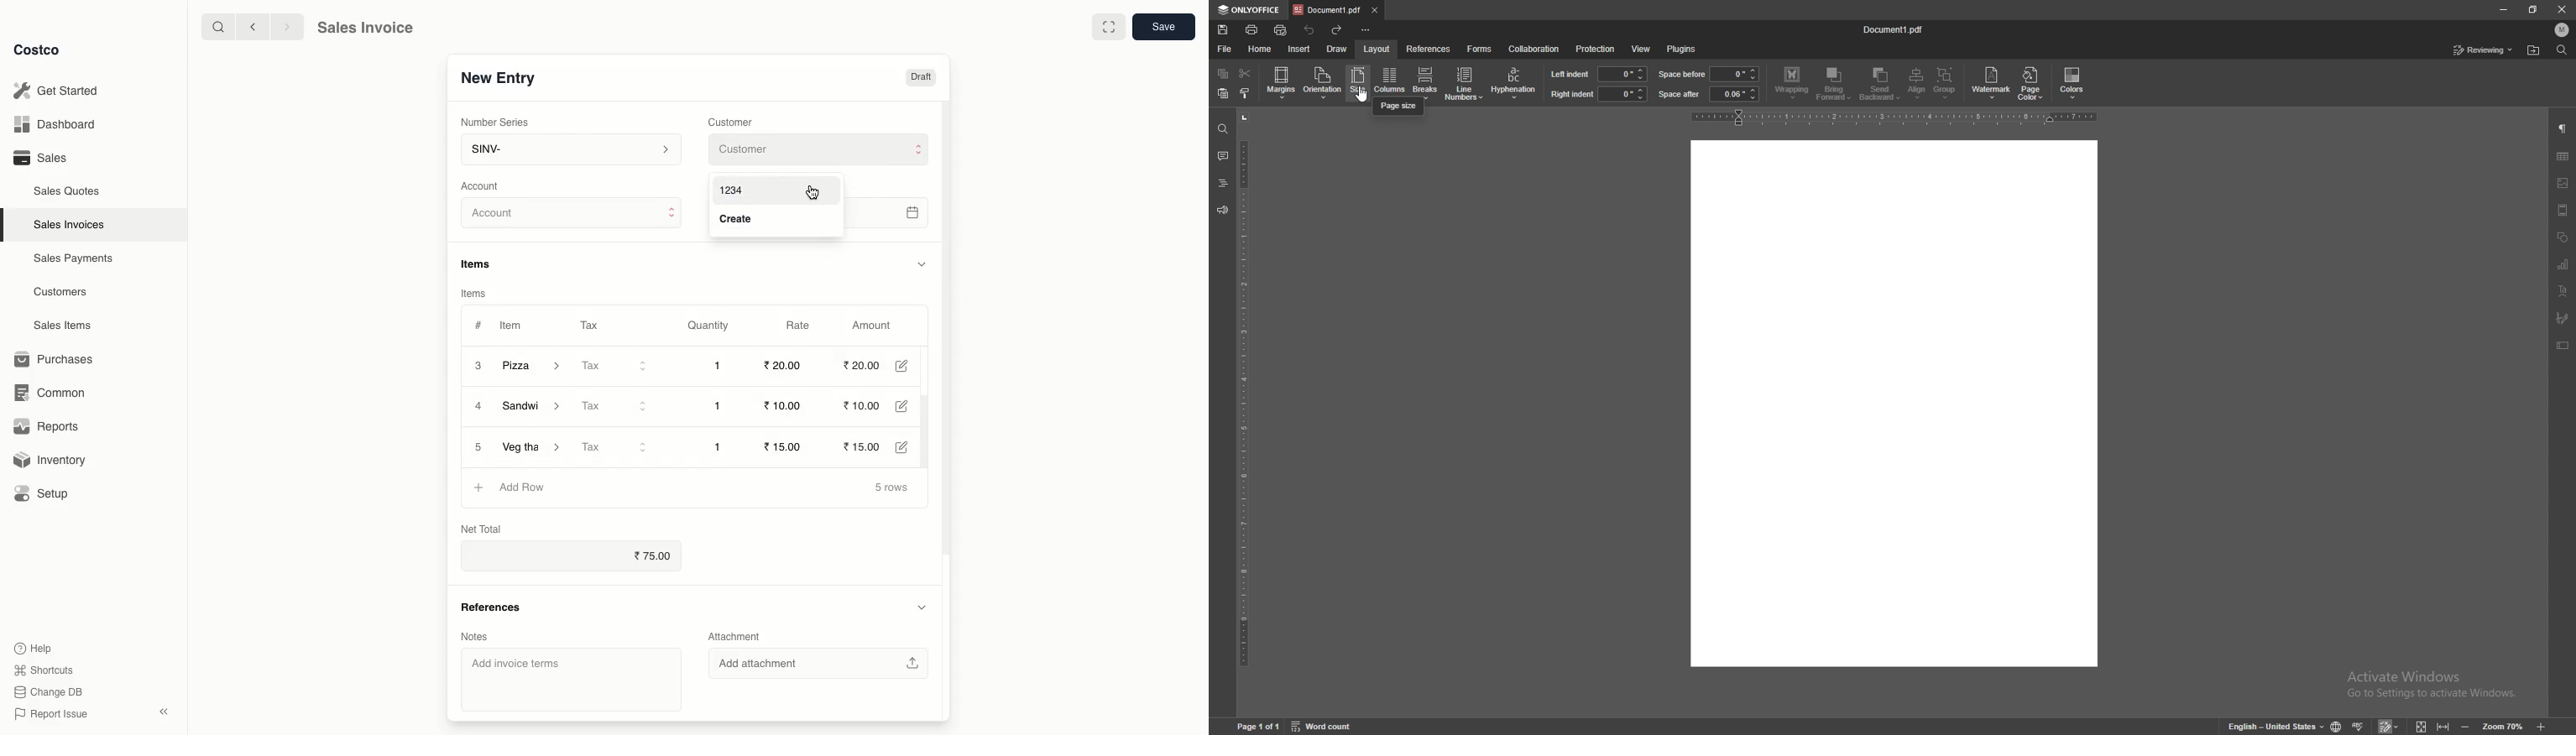 This screenshot has height=756, width=2576. What do you see at coordinates (616, 367) in the screenshot?
I see `Tax` at bounding box center [616, 367].